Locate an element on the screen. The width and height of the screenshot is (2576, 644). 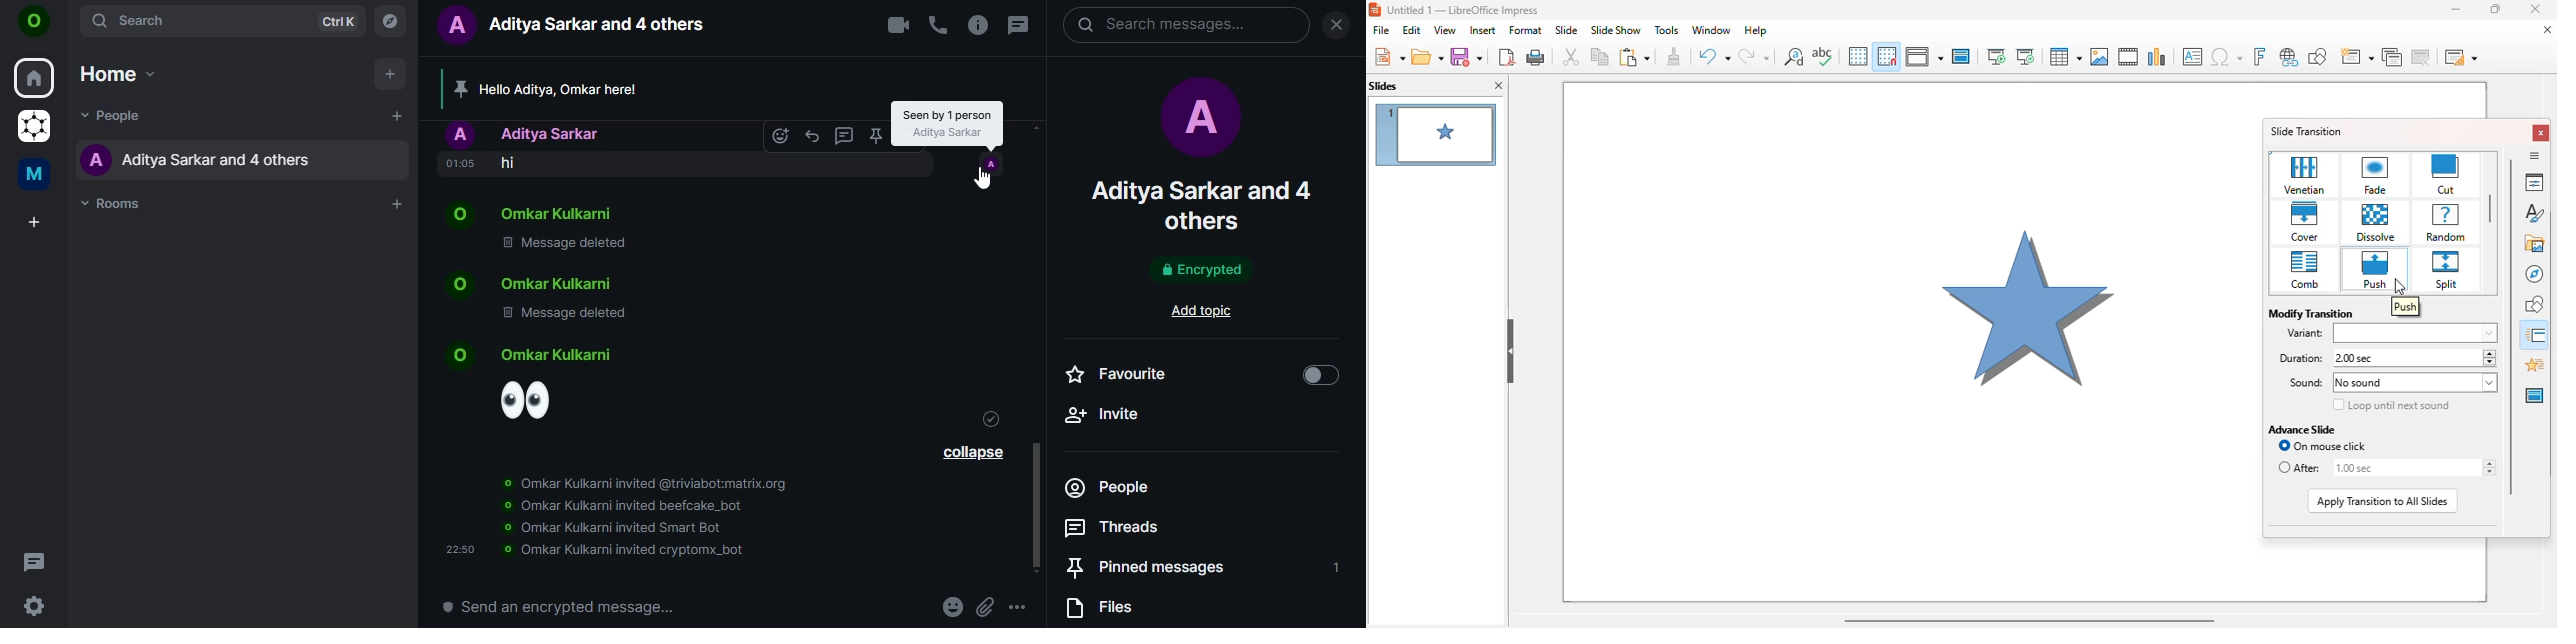
home is located at coordinates (35, 76).